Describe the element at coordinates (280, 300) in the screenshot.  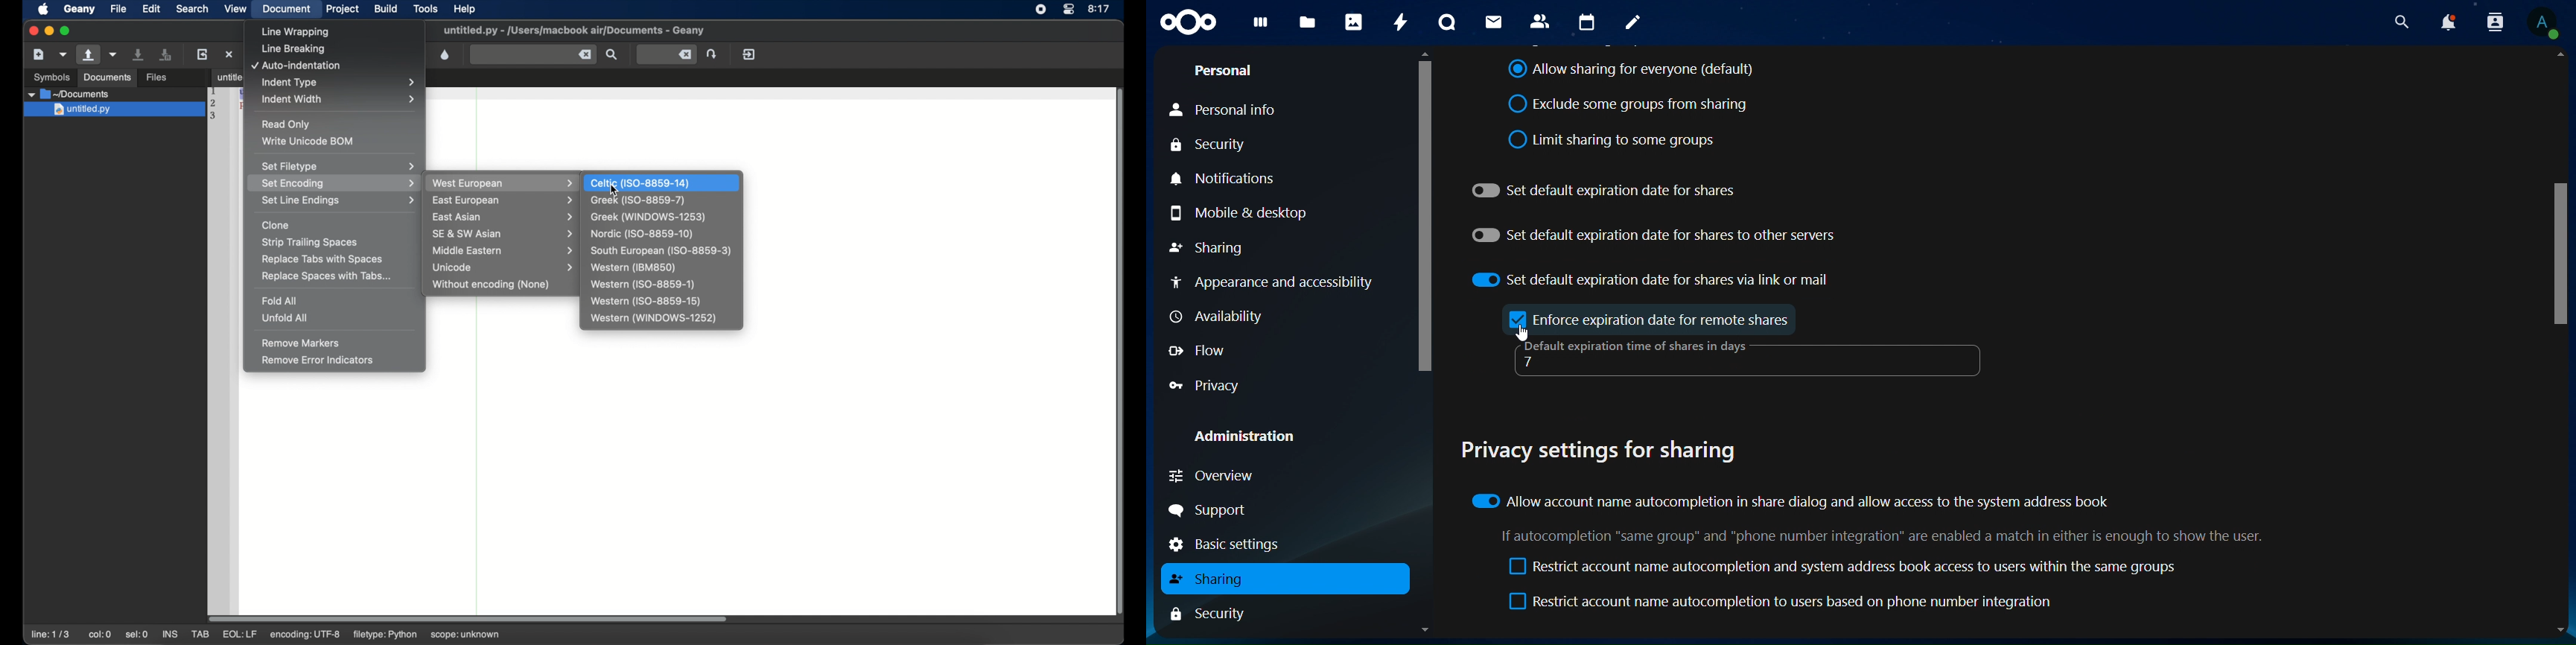
I see `fold all` at that location.